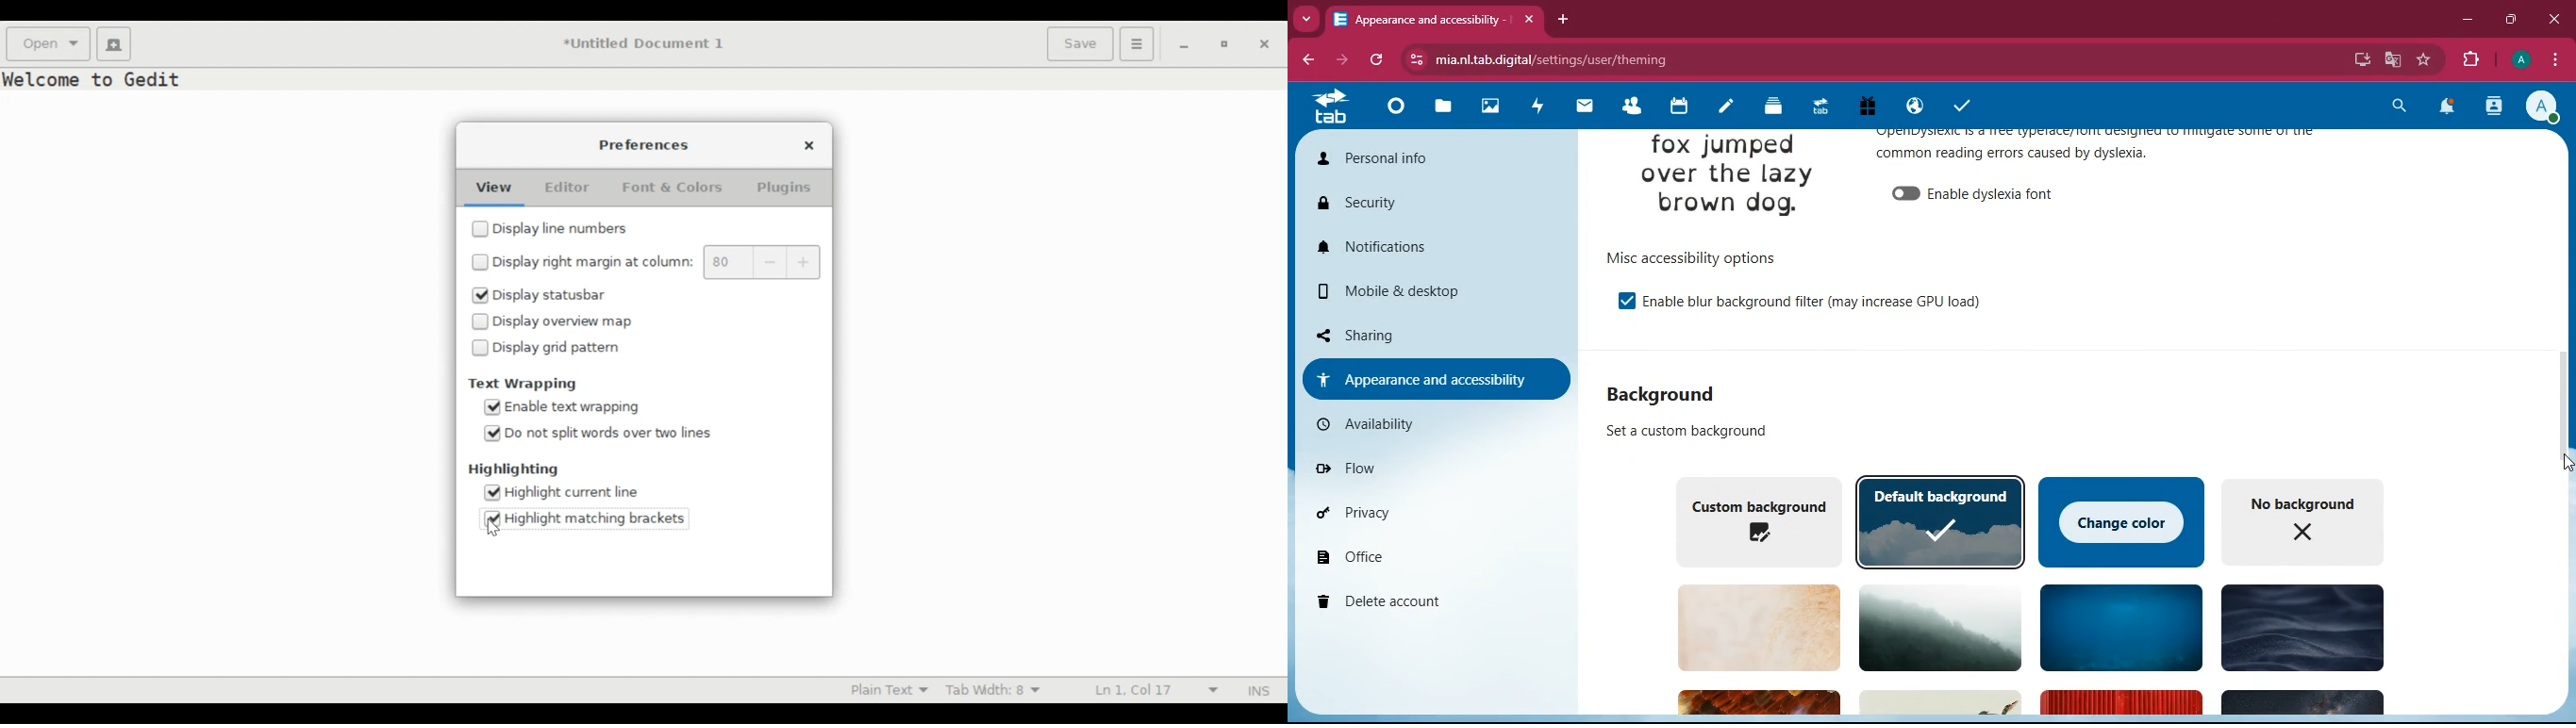 The image size is (2576, 728). Describe the element at coordinates (1432, 206) in the screenshot. I see `security` at that location.